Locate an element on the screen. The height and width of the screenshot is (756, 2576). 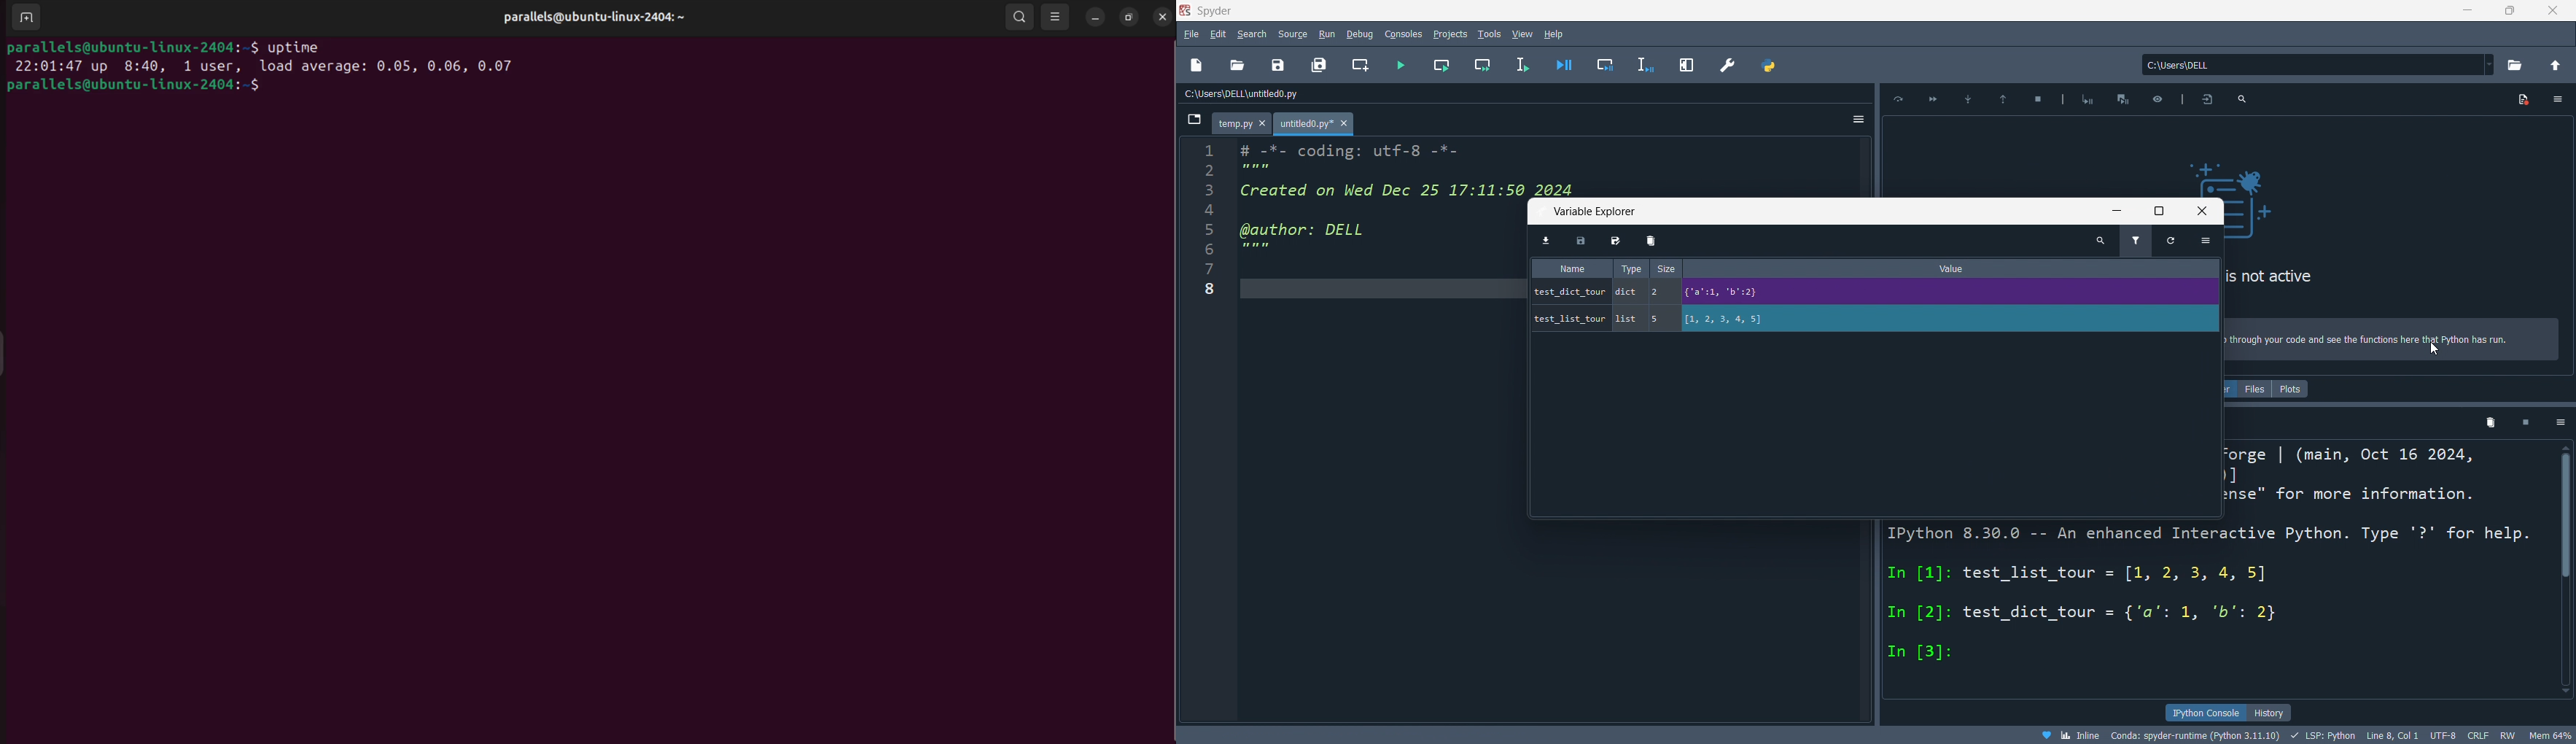
open directory is located at coordinates (2514, 68).